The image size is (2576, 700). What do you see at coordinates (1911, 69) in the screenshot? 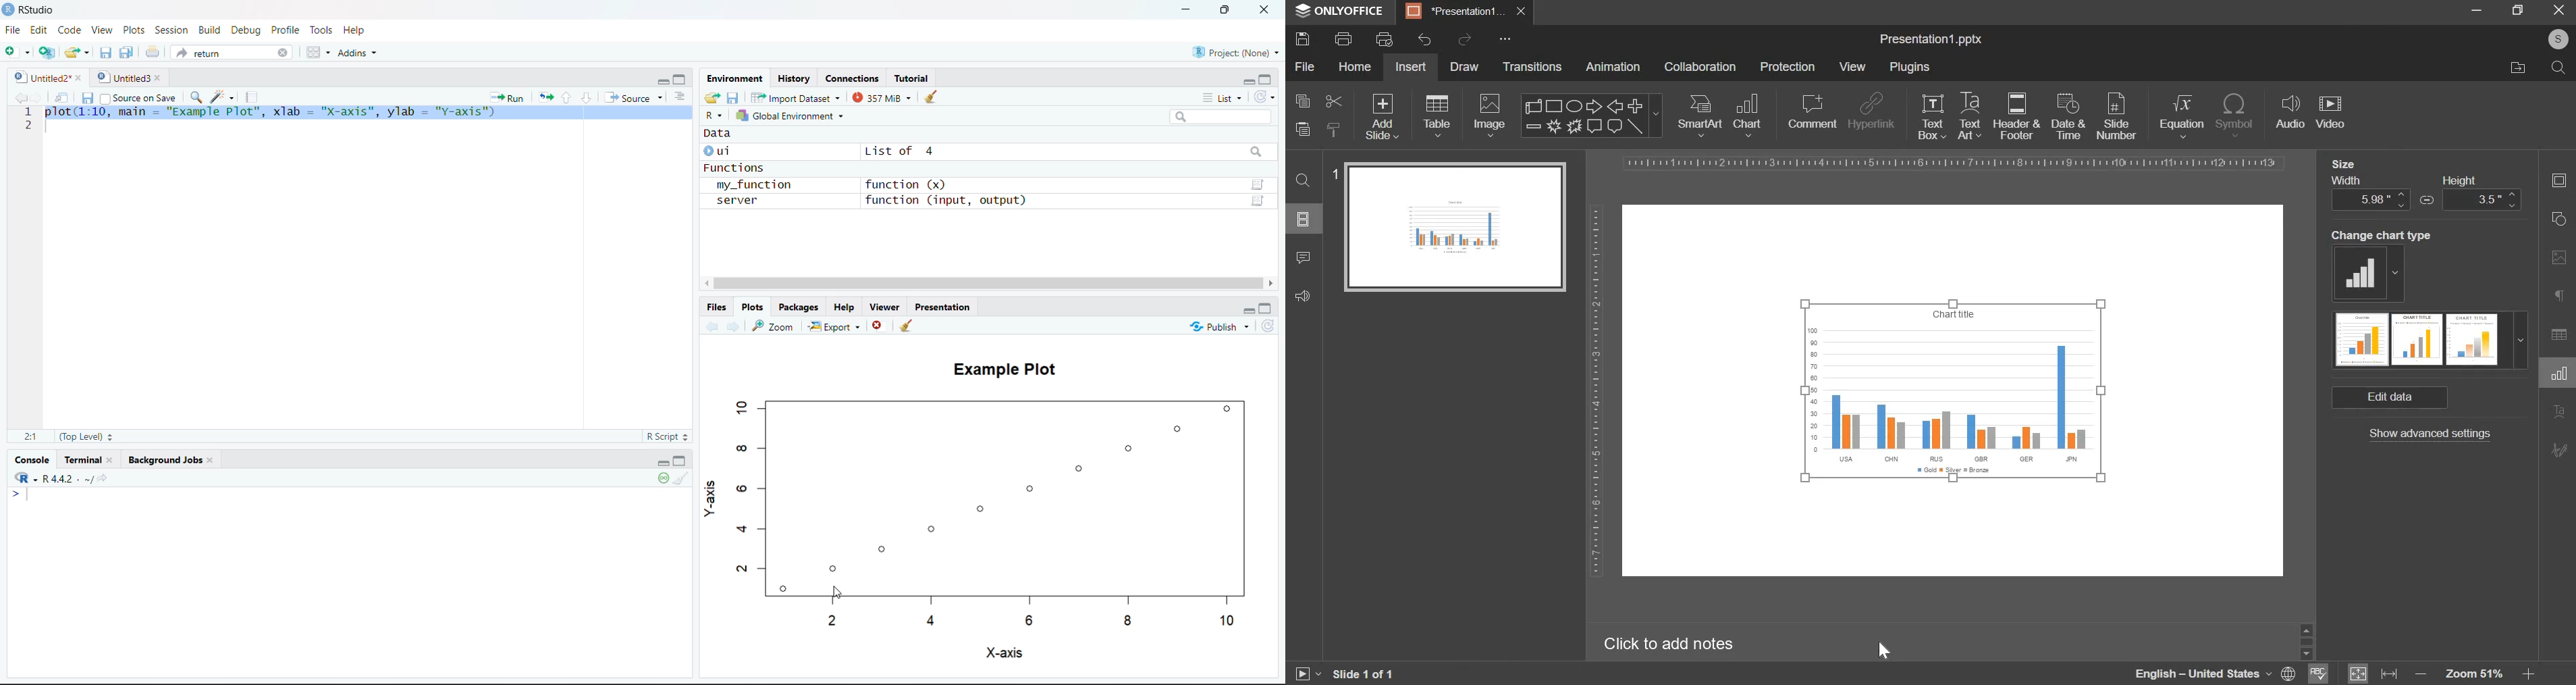
I see `plugins` at bounding box center [1911, 69].